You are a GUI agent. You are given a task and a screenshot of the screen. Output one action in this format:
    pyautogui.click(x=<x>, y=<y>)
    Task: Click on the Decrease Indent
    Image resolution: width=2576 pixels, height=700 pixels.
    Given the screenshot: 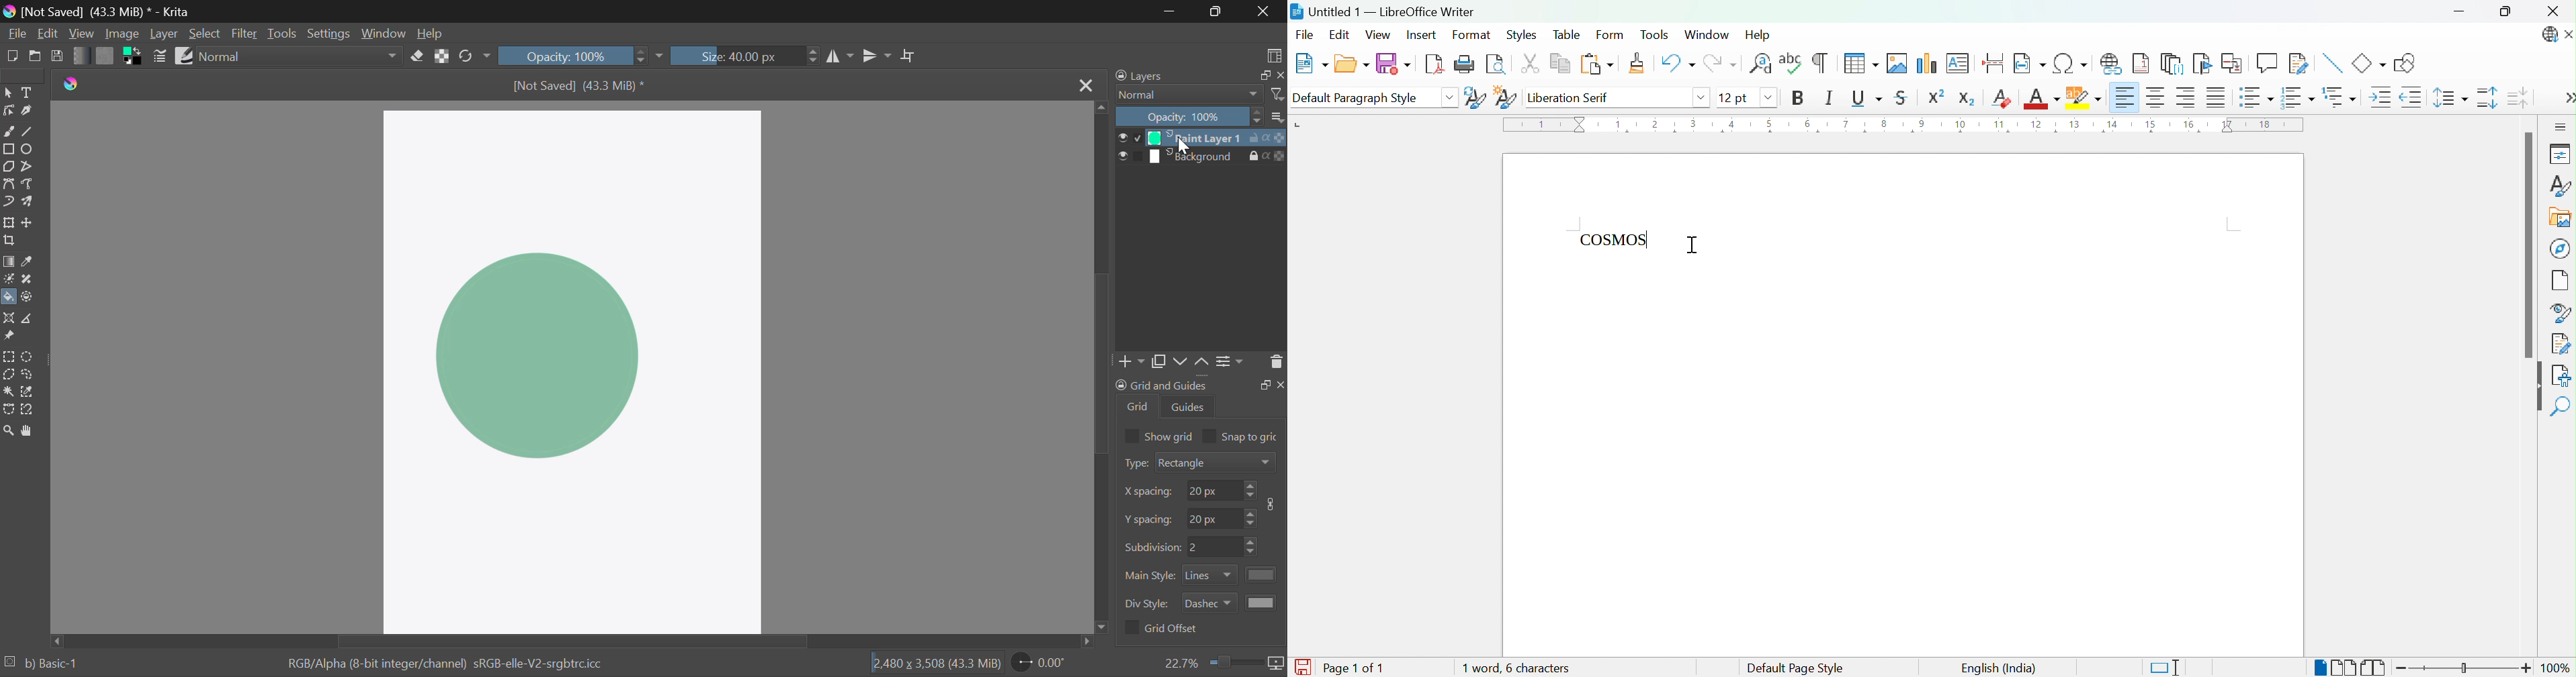 What is the action you would take?
    pyautogui.click(x=2411, y=99)
    